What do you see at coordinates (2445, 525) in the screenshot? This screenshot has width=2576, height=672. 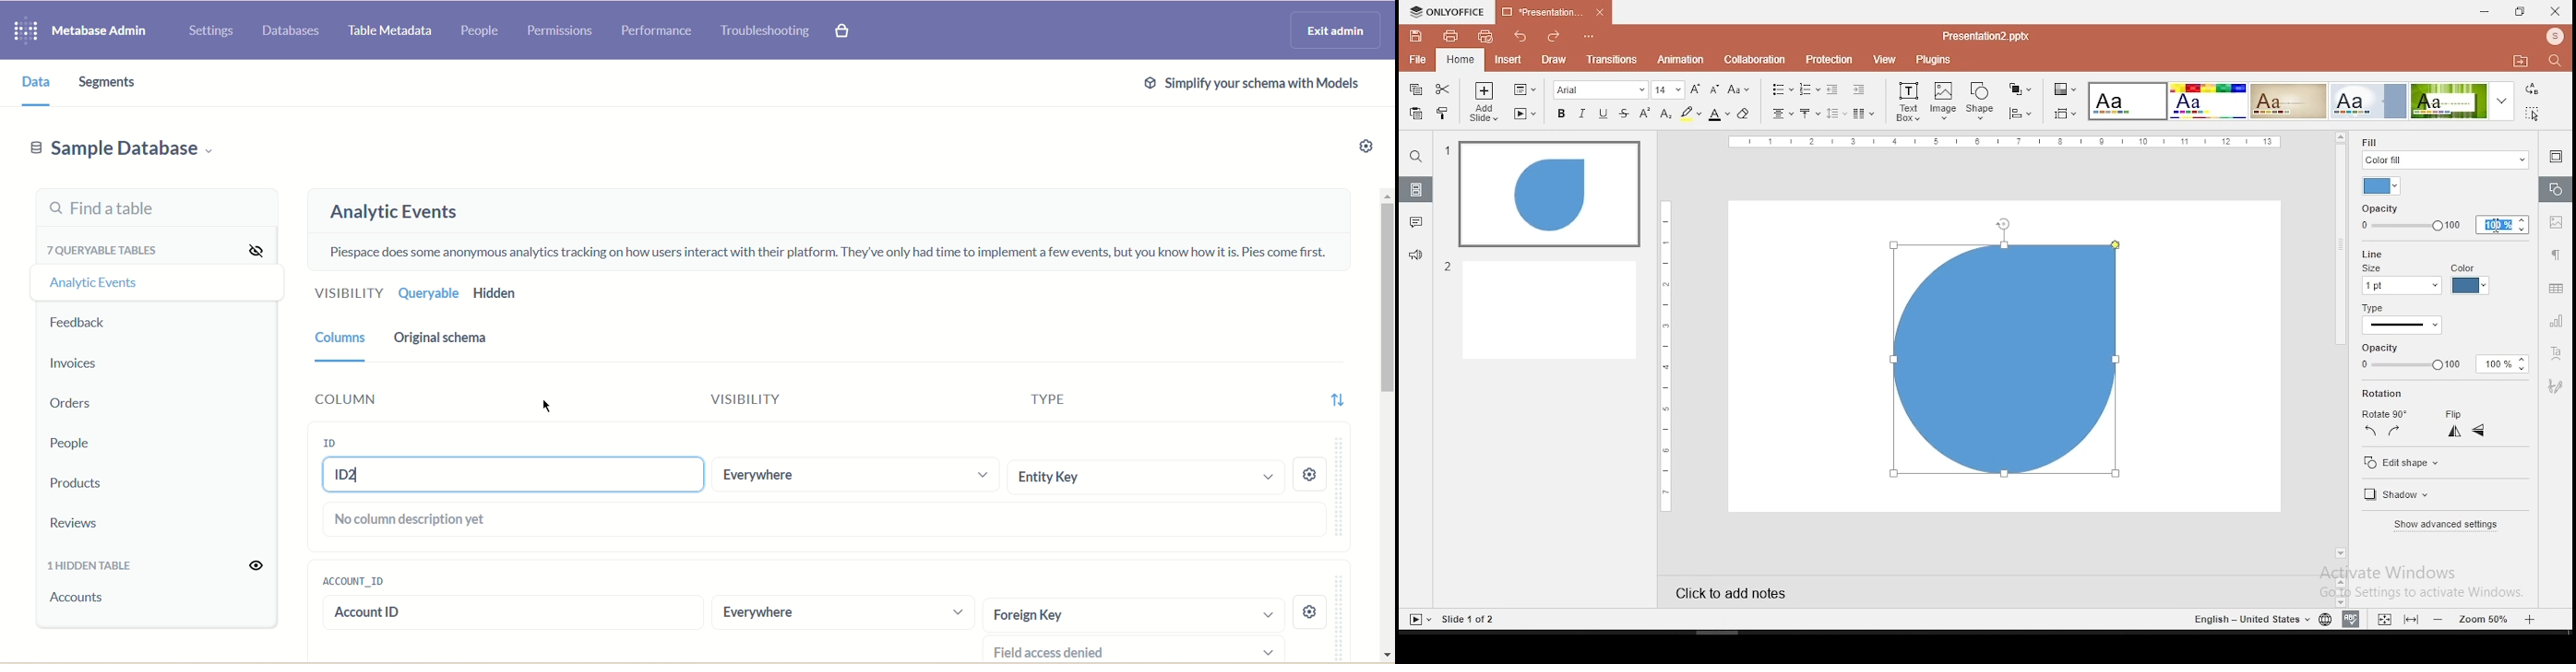 I see `show advanced settings` at bounding box center [2445, 525].